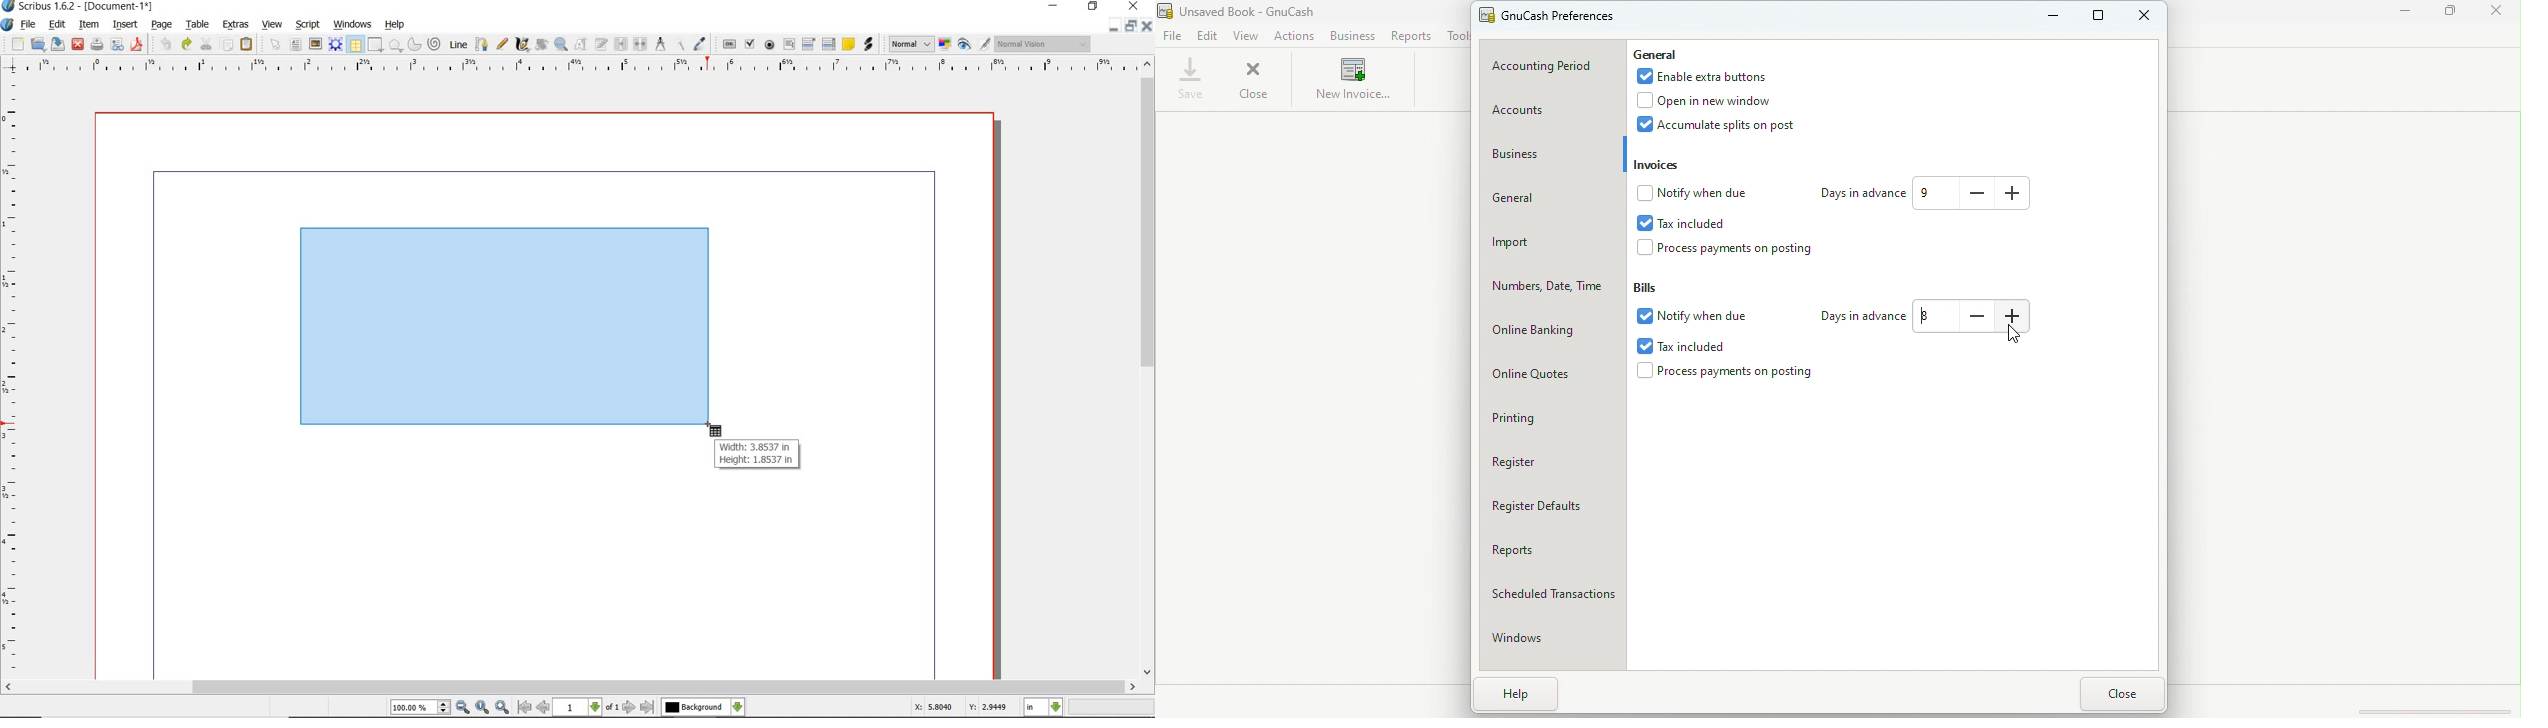  Describe the element at coordinates (482, 708) in the screenshot. I see `zoom to` at that location.